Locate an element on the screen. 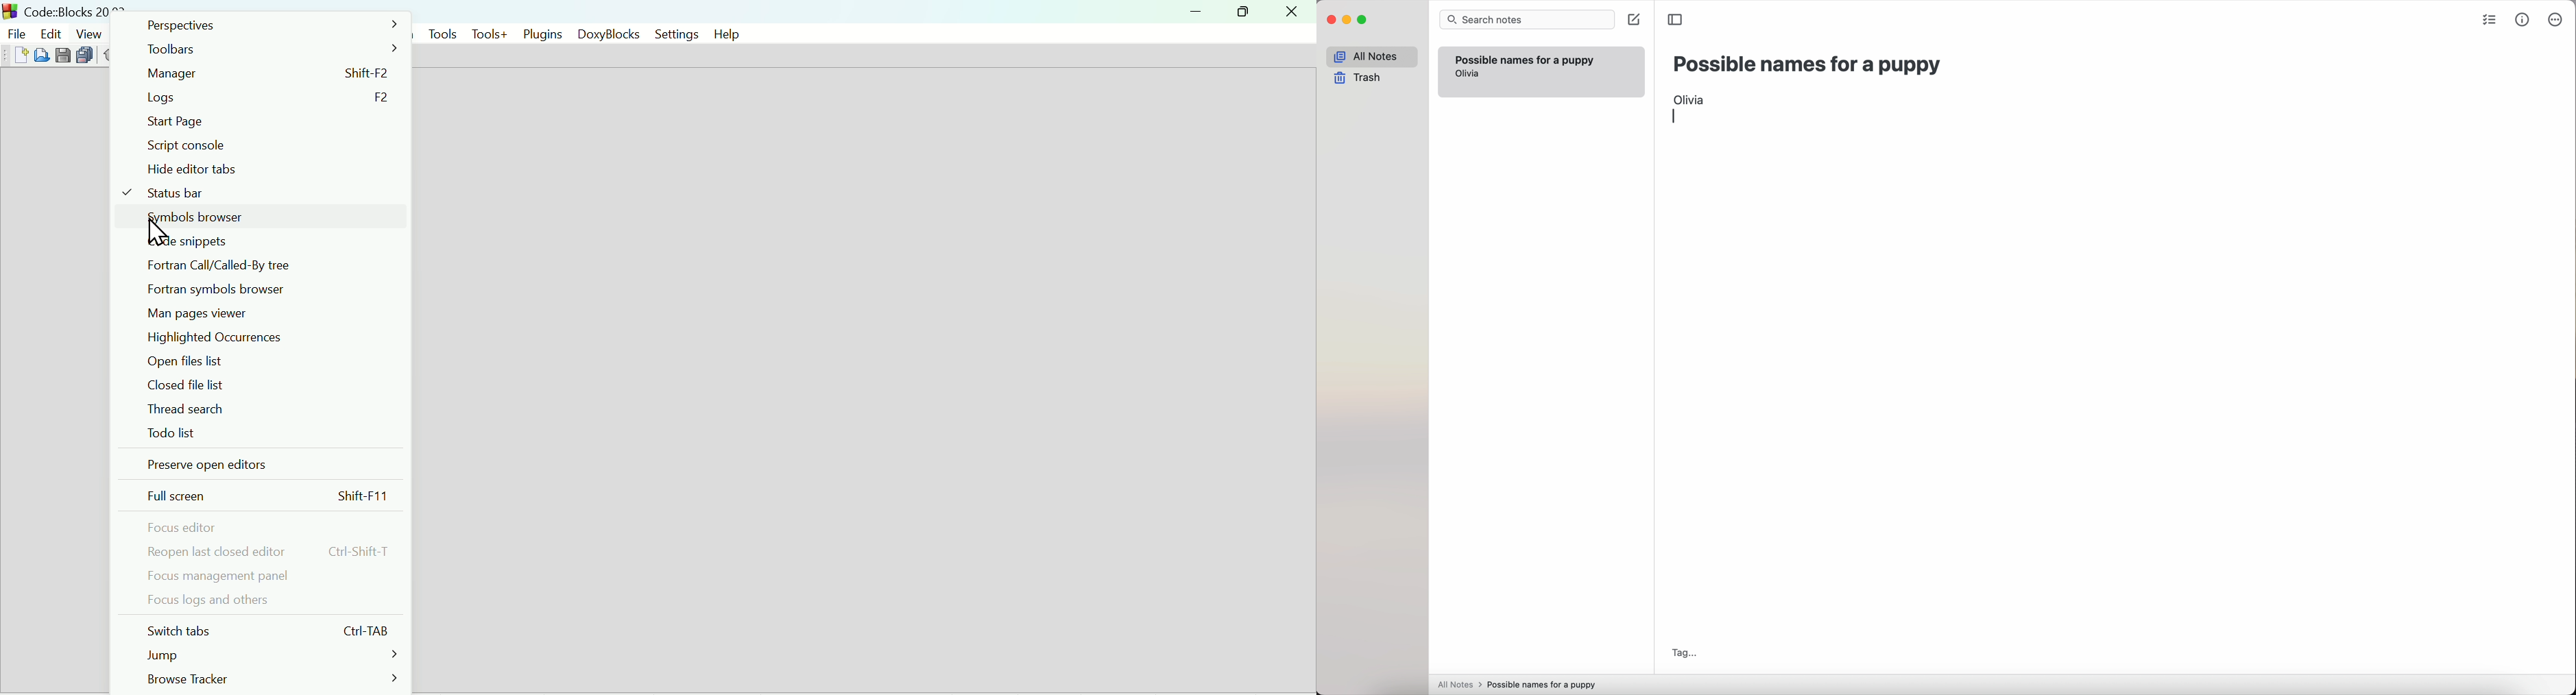 This screenshot has height=700, width=2576. Cursor is located at coordinates (156, 235).